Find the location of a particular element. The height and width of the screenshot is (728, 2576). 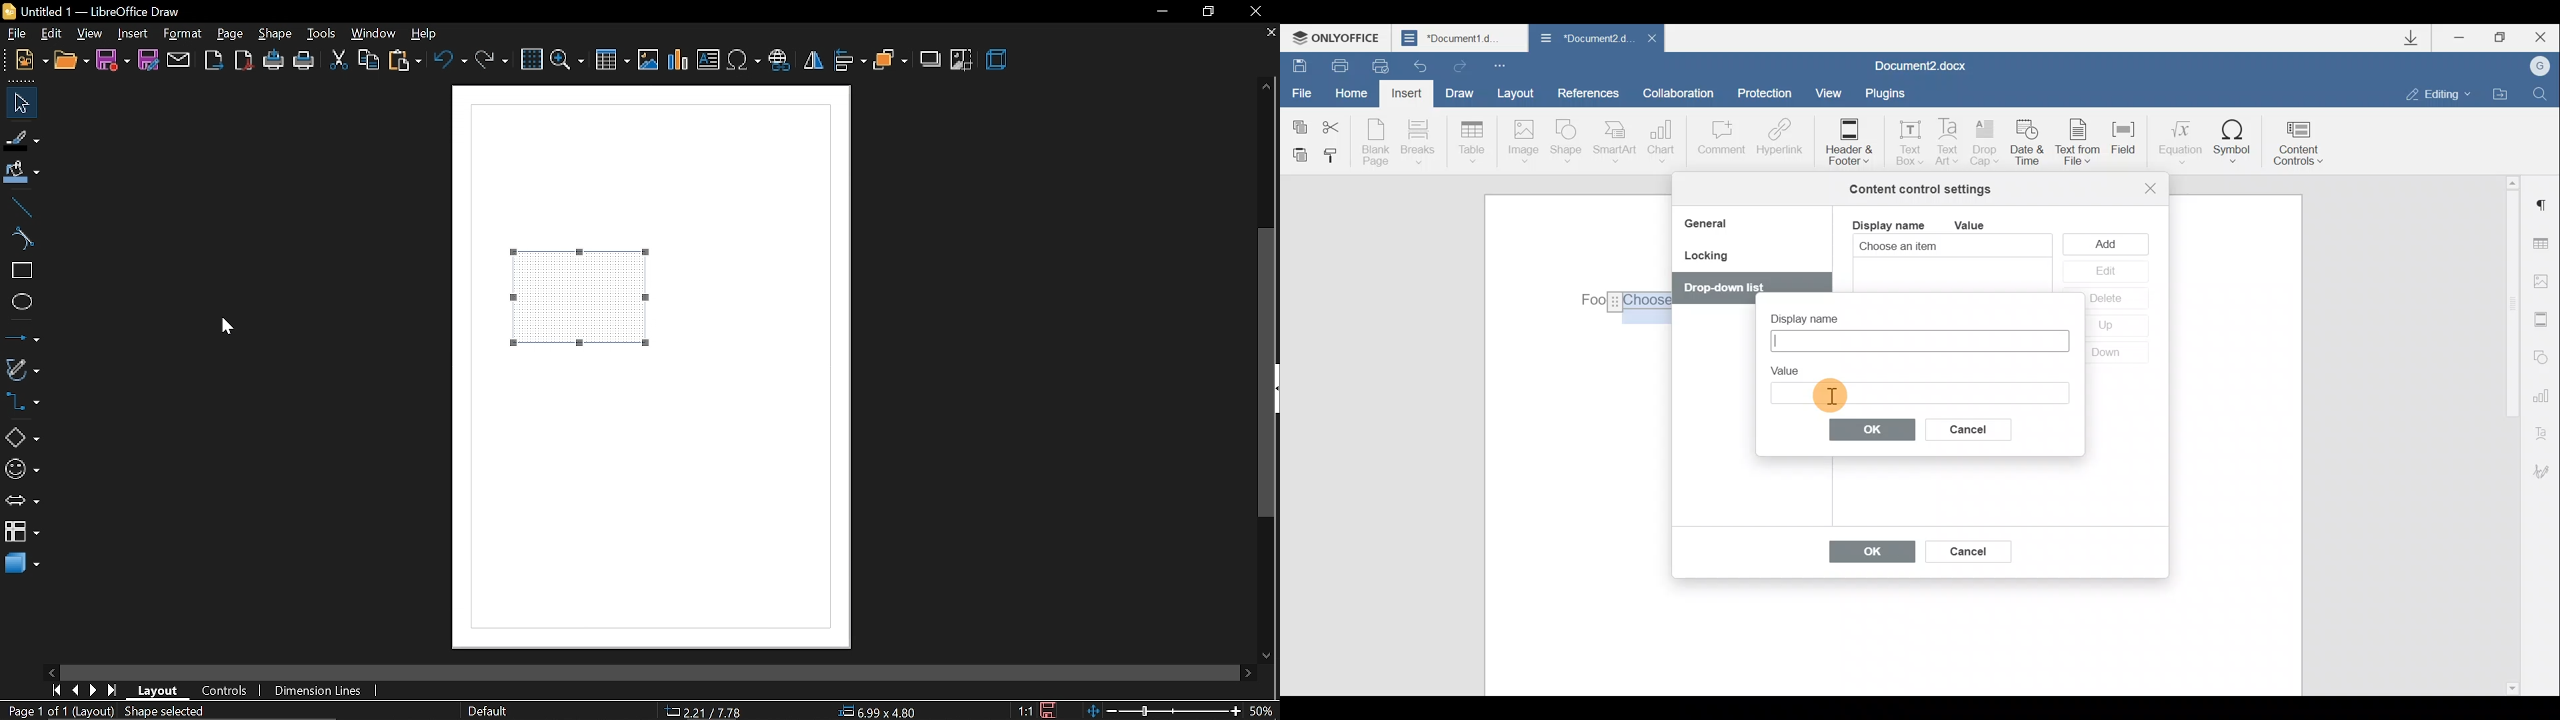

go to last page is located at coordinates (112, 689).